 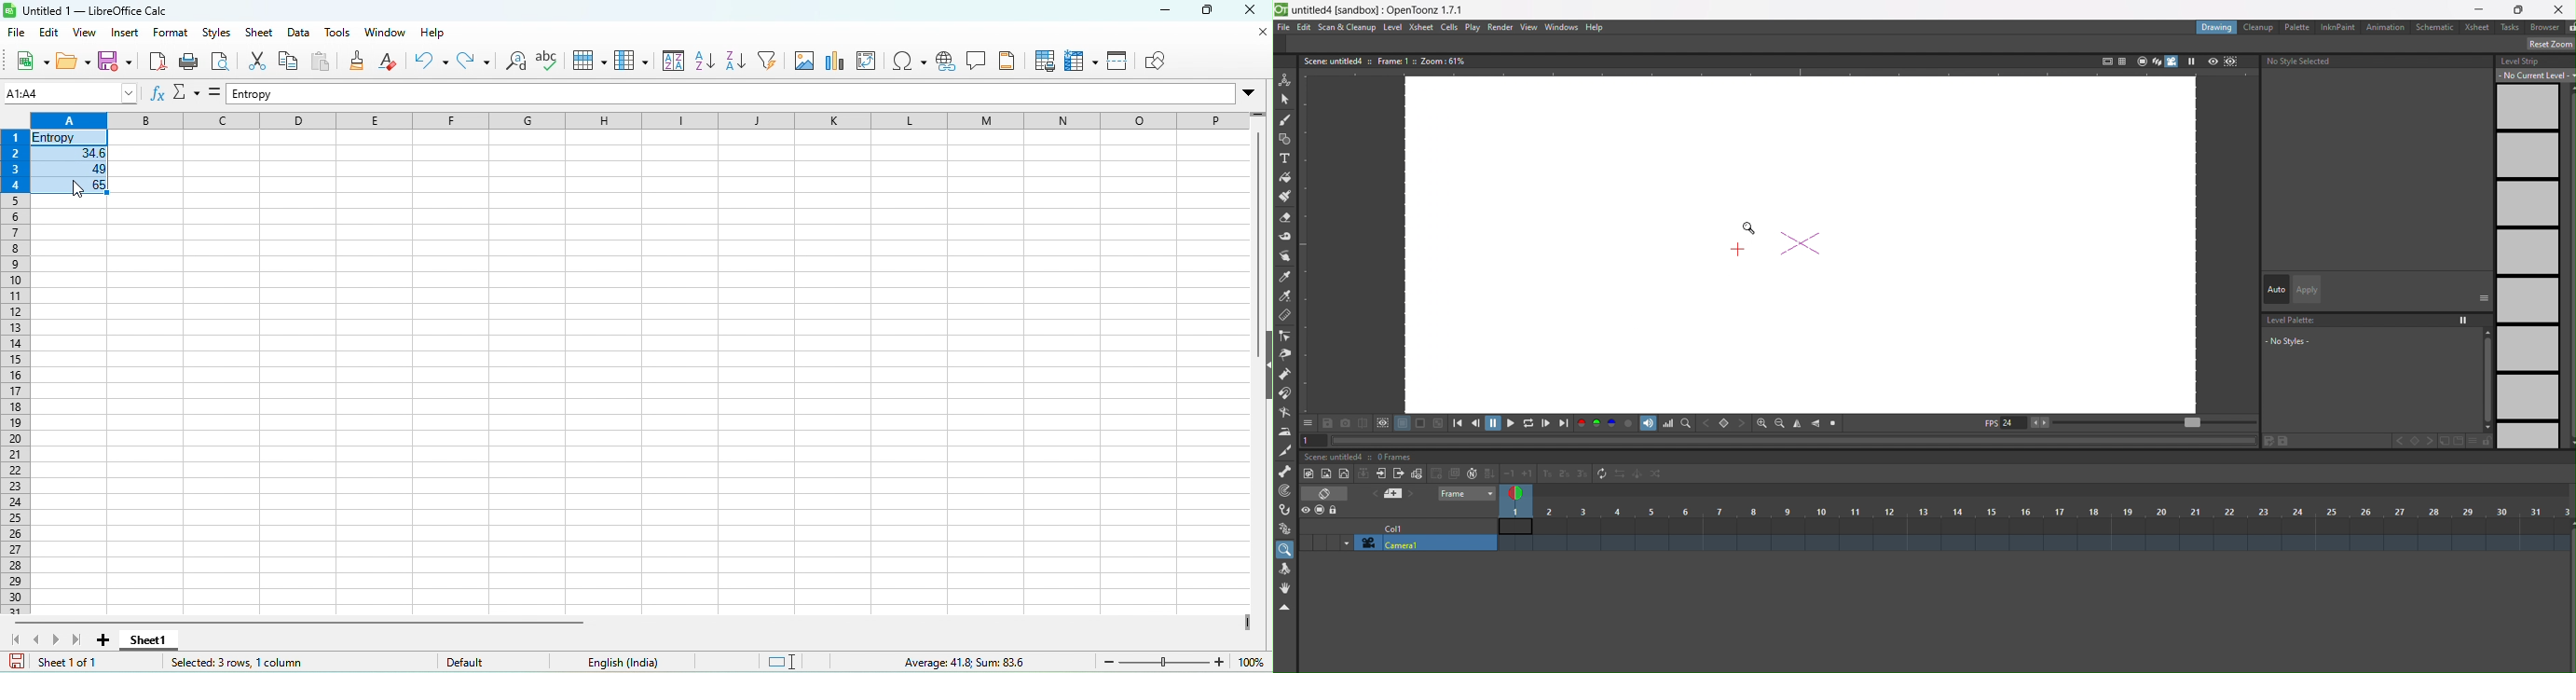 I want to click on text language, so click(x=624, y=662).